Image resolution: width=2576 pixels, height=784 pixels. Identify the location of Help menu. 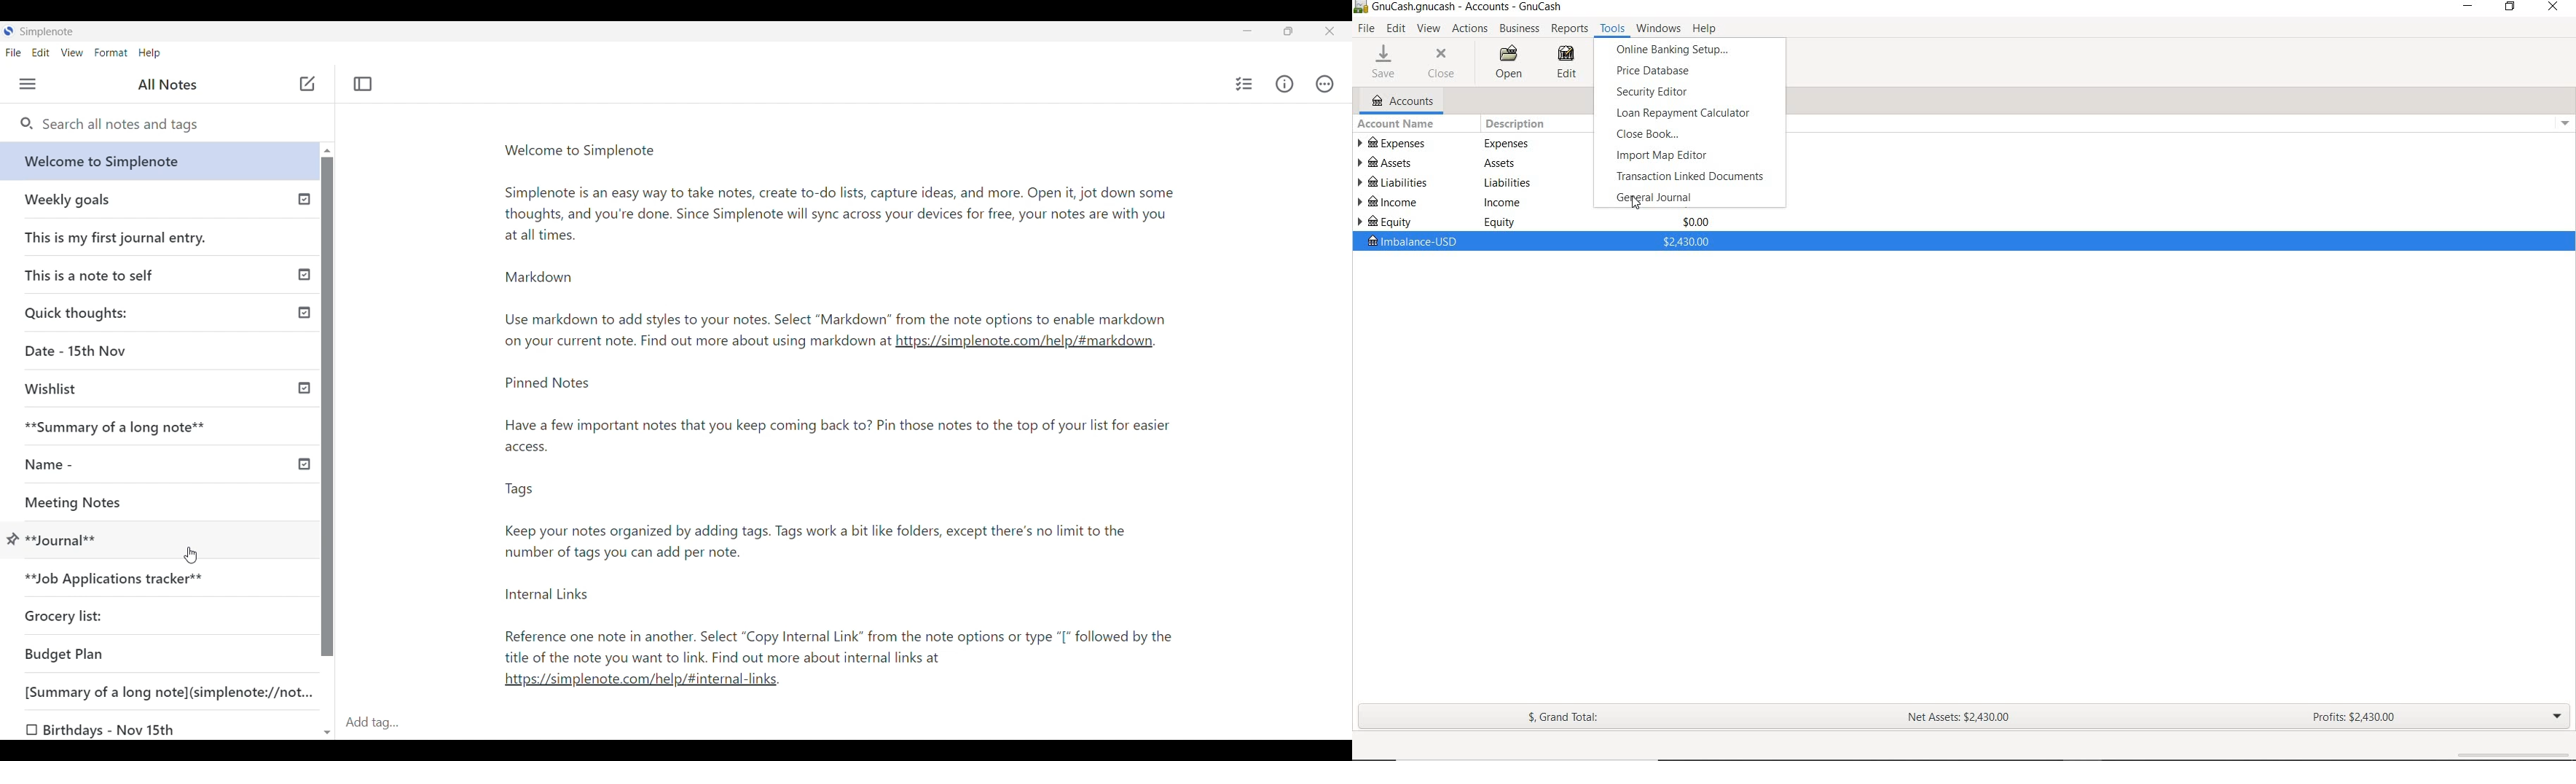
(150, 54).